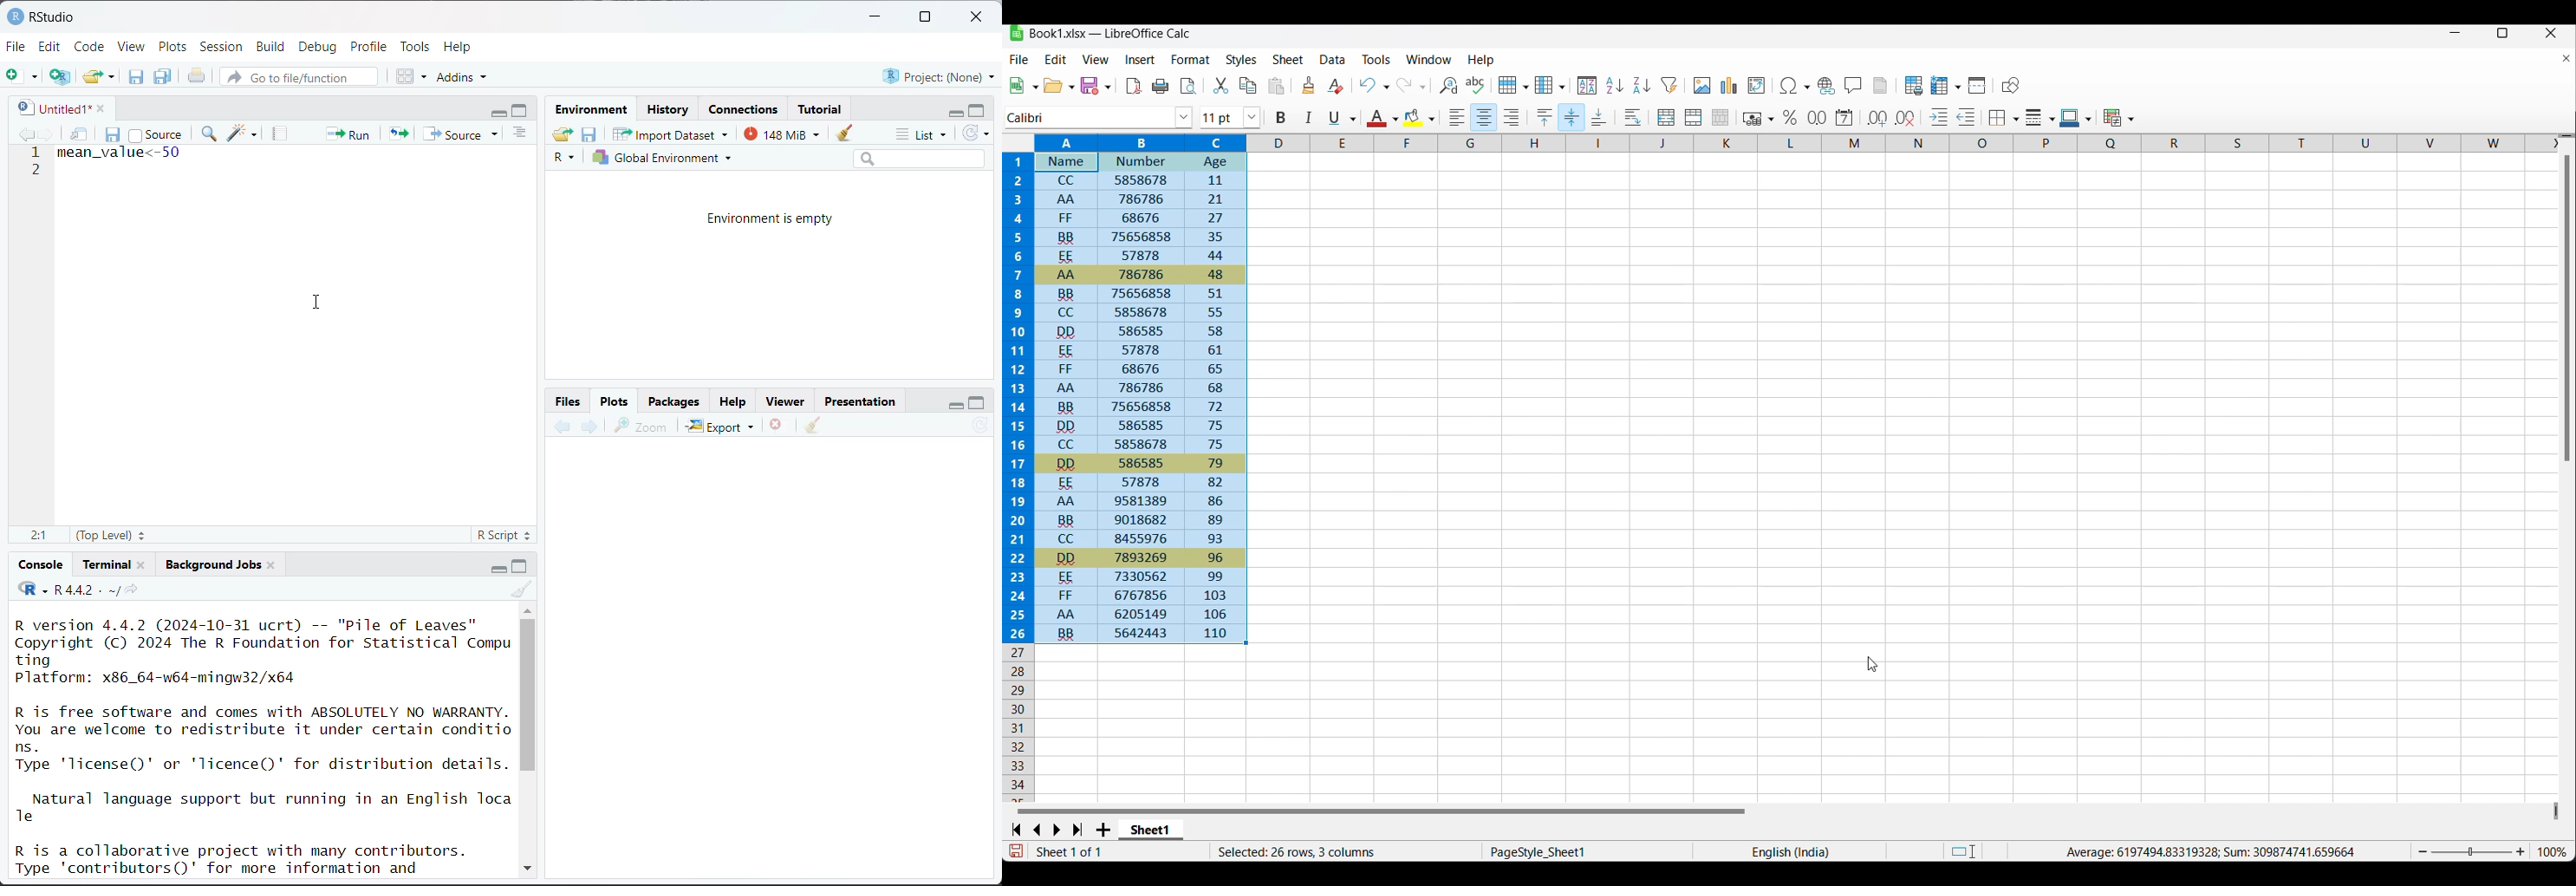  Describe the element at coordinates (919, 158) in the screenshot. I see `search` at that location.